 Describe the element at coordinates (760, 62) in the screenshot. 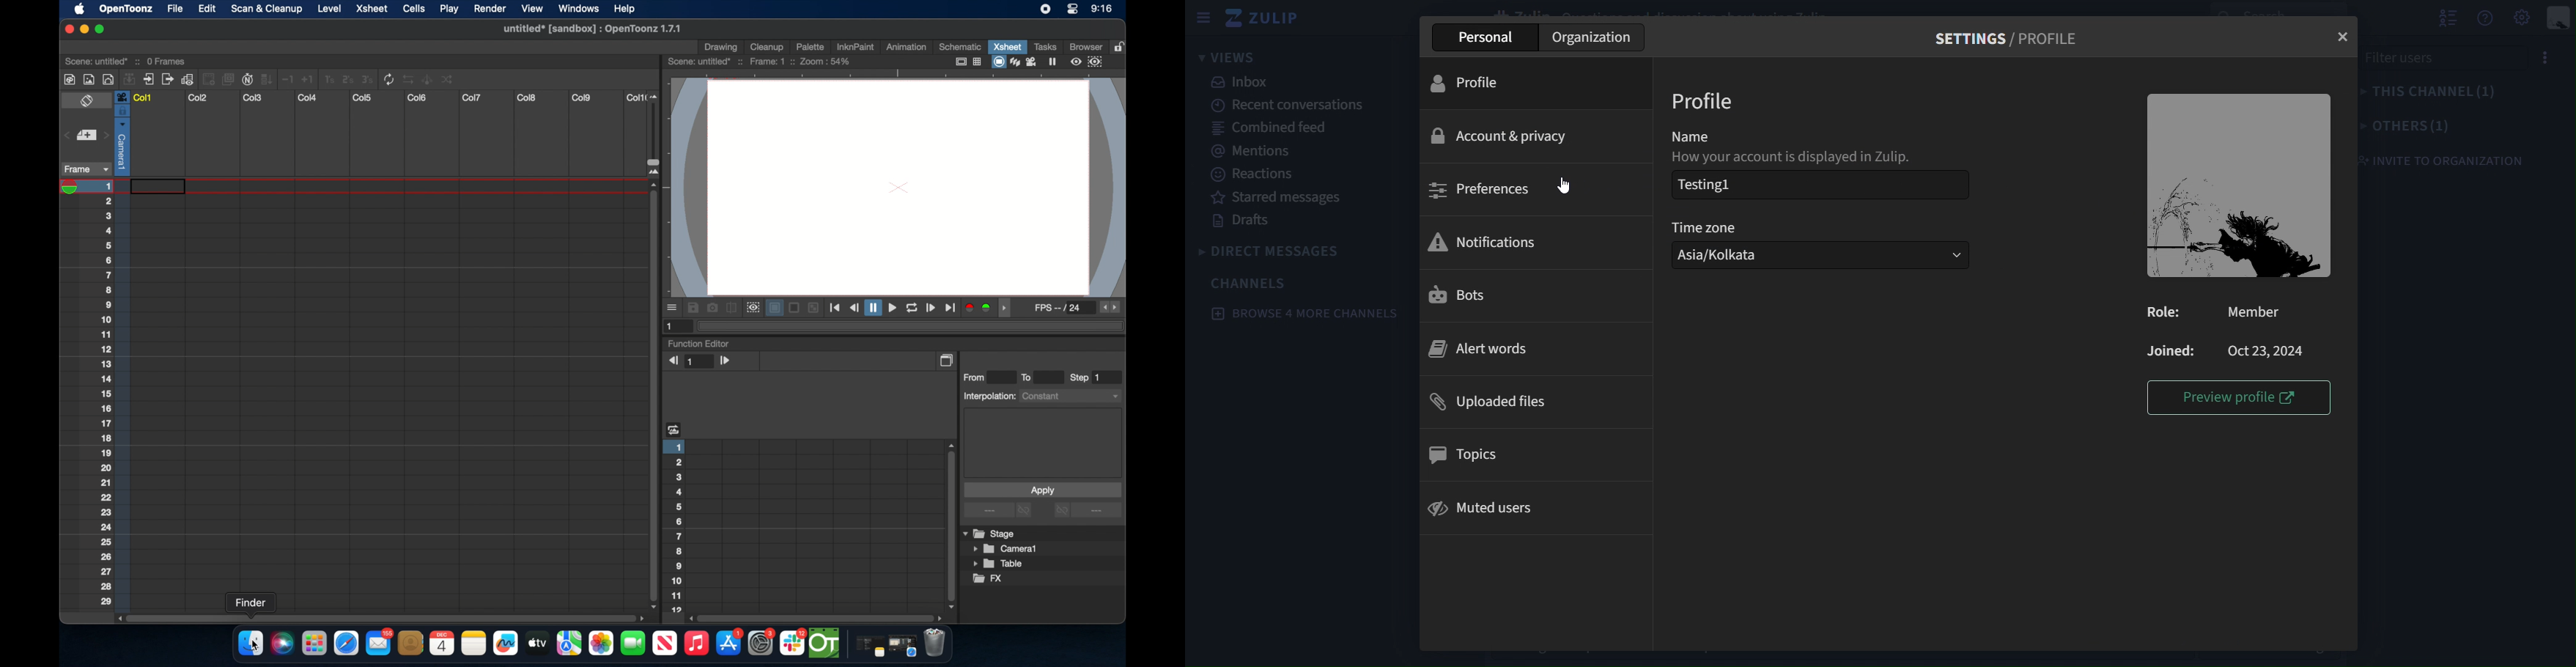

I see `scene` at that location.